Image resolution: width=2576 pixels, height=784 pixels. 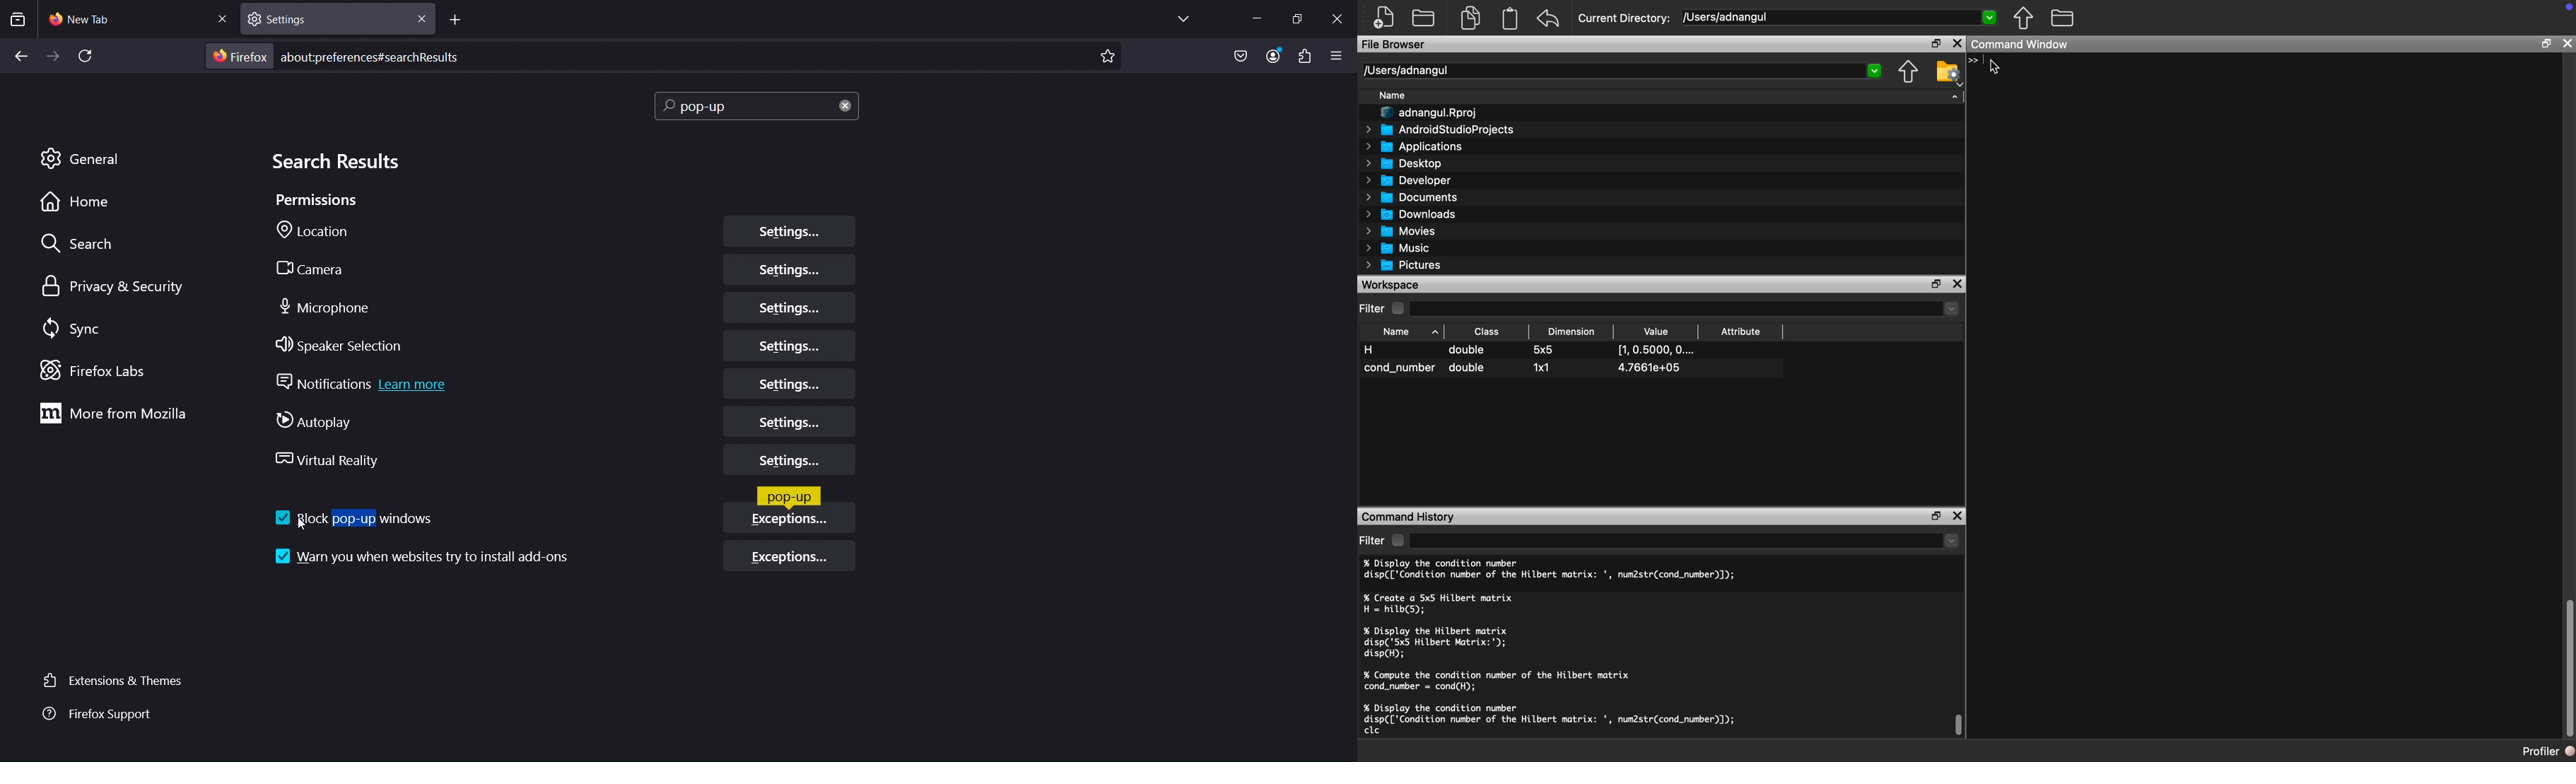 What do you see at coordinates (1623, 71) in the screenshot?
I see `/Users/adnangul ` at bounding box center [1623, 71].